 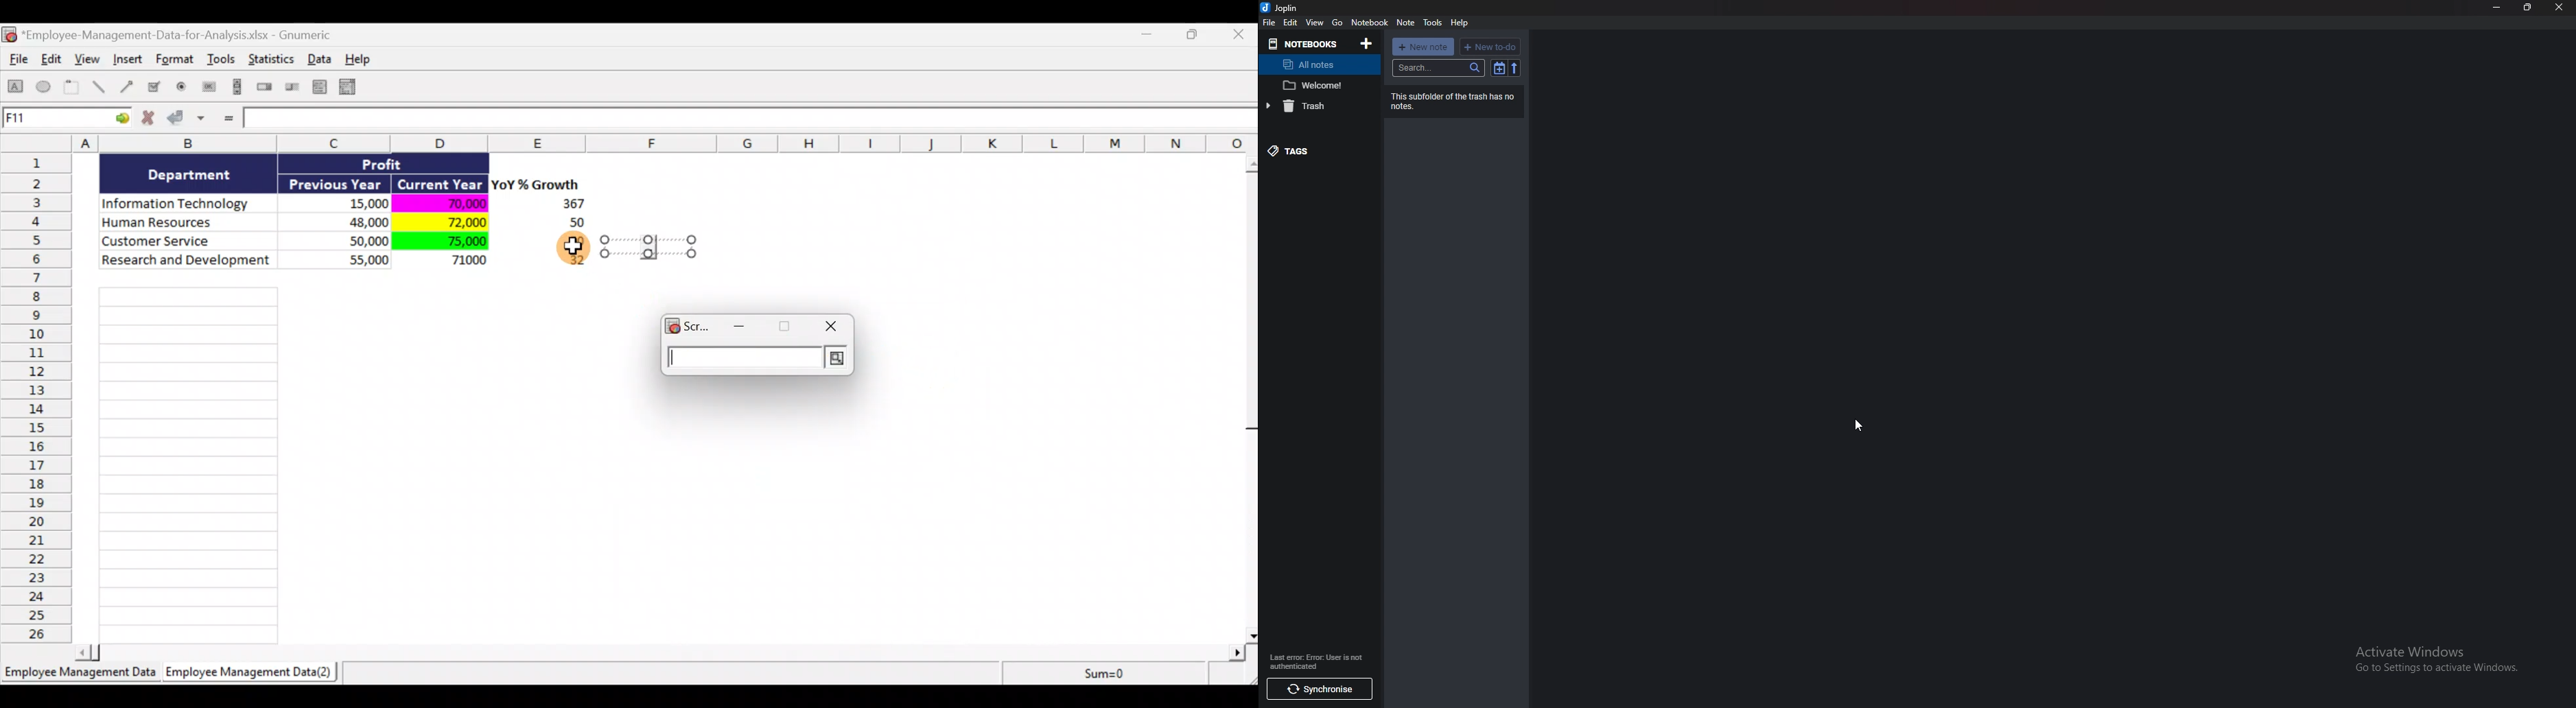 What do you see at coordinates (688, 324) in the screenshot?
I see `Scr...` at bounding box center [688, 324].